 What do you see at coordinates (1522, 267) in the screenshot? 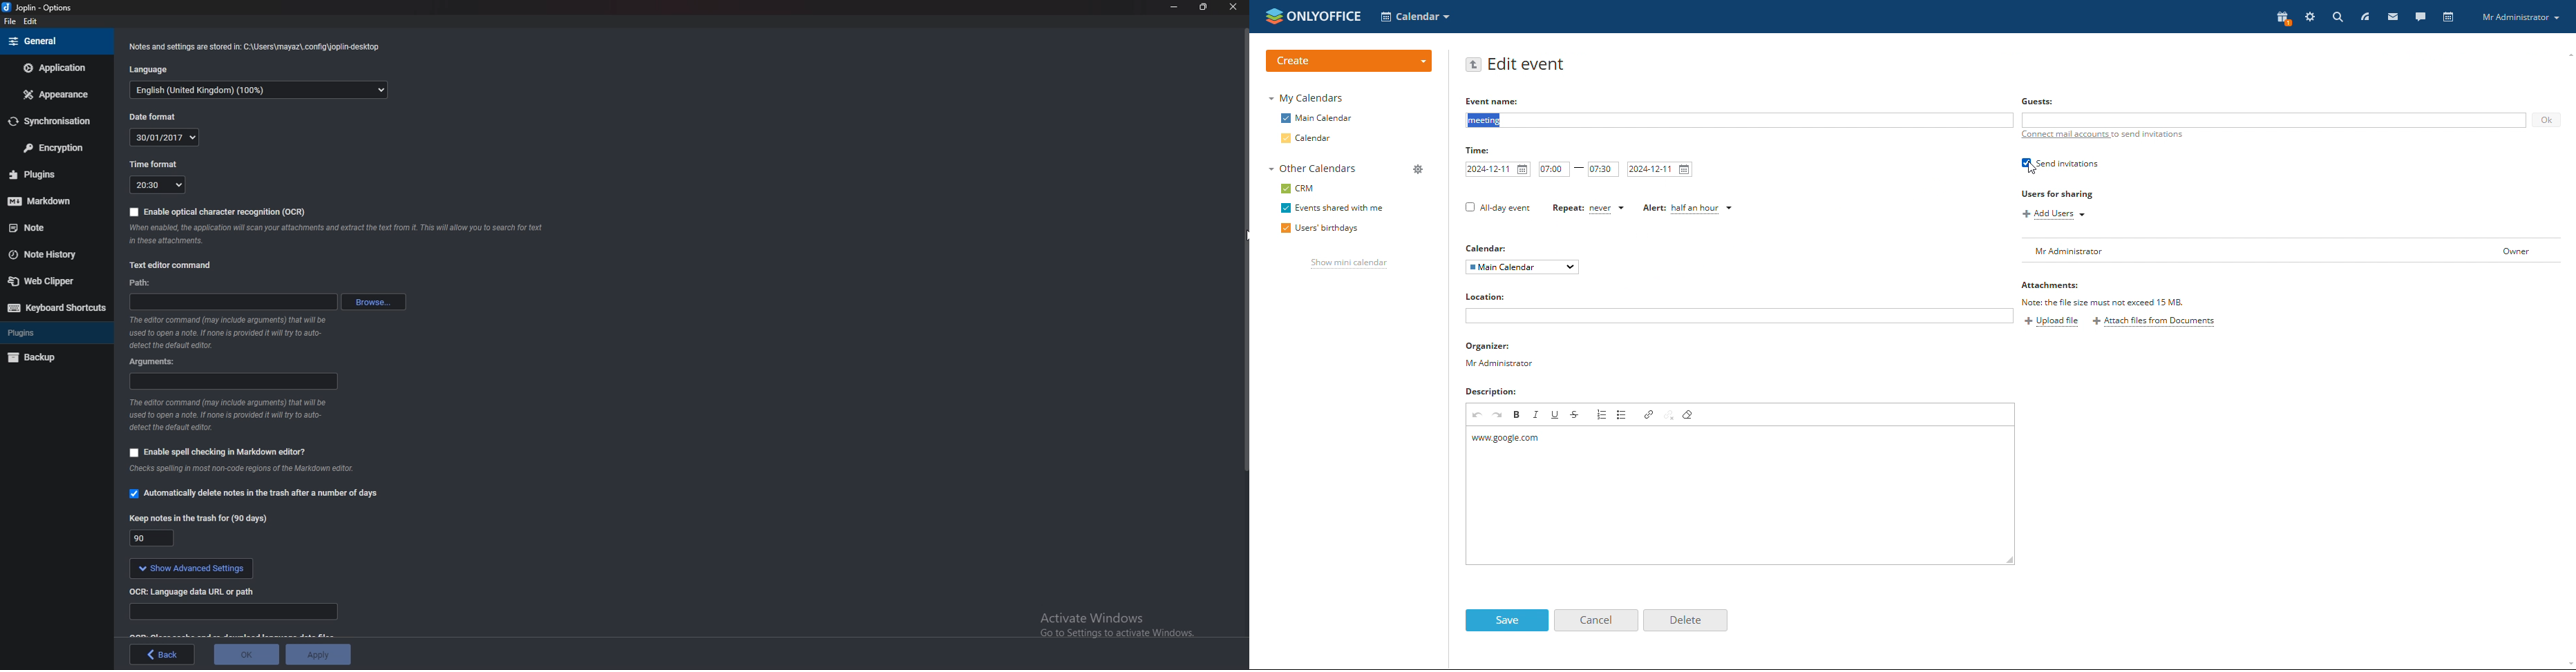
I see `select calendar` at bounding box center [1522, 267].